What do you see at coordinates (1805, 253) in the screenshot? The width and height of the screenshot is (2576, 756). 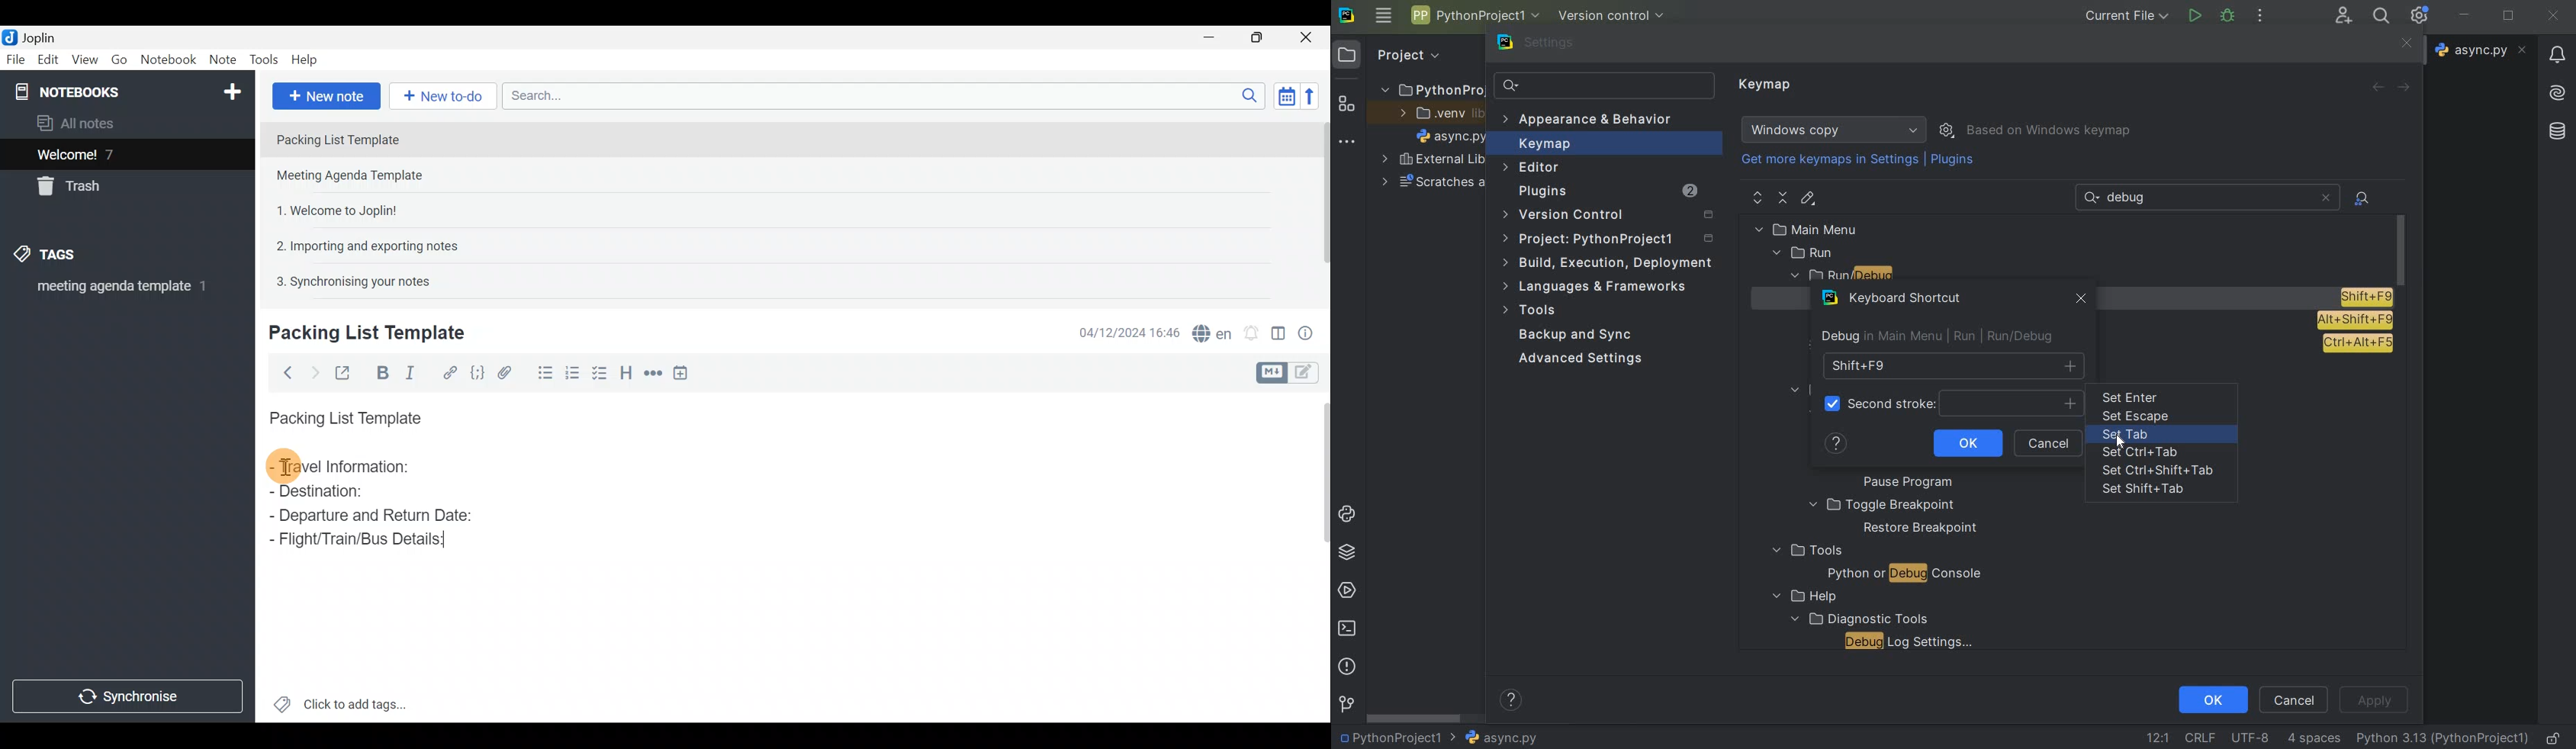 I see `run` at bounding box center [1805, 253].